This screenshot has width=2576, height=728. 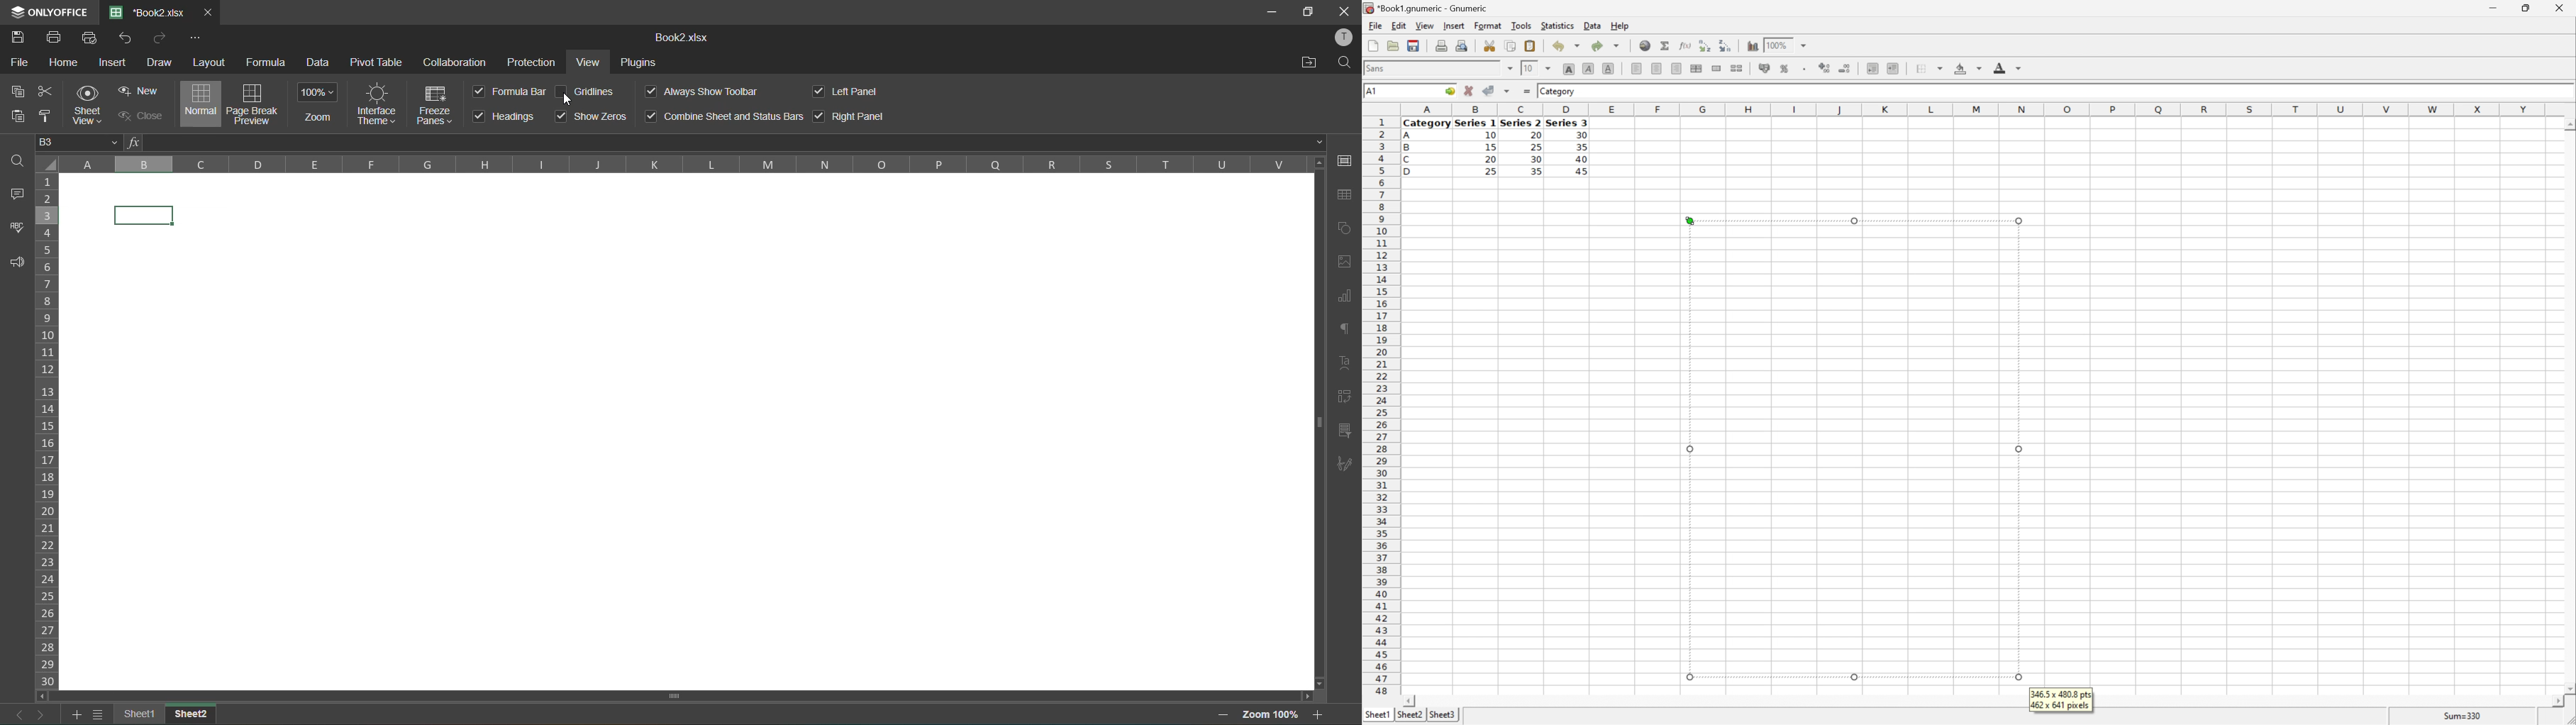 I want to click on heading, so click(x=506, y=117).